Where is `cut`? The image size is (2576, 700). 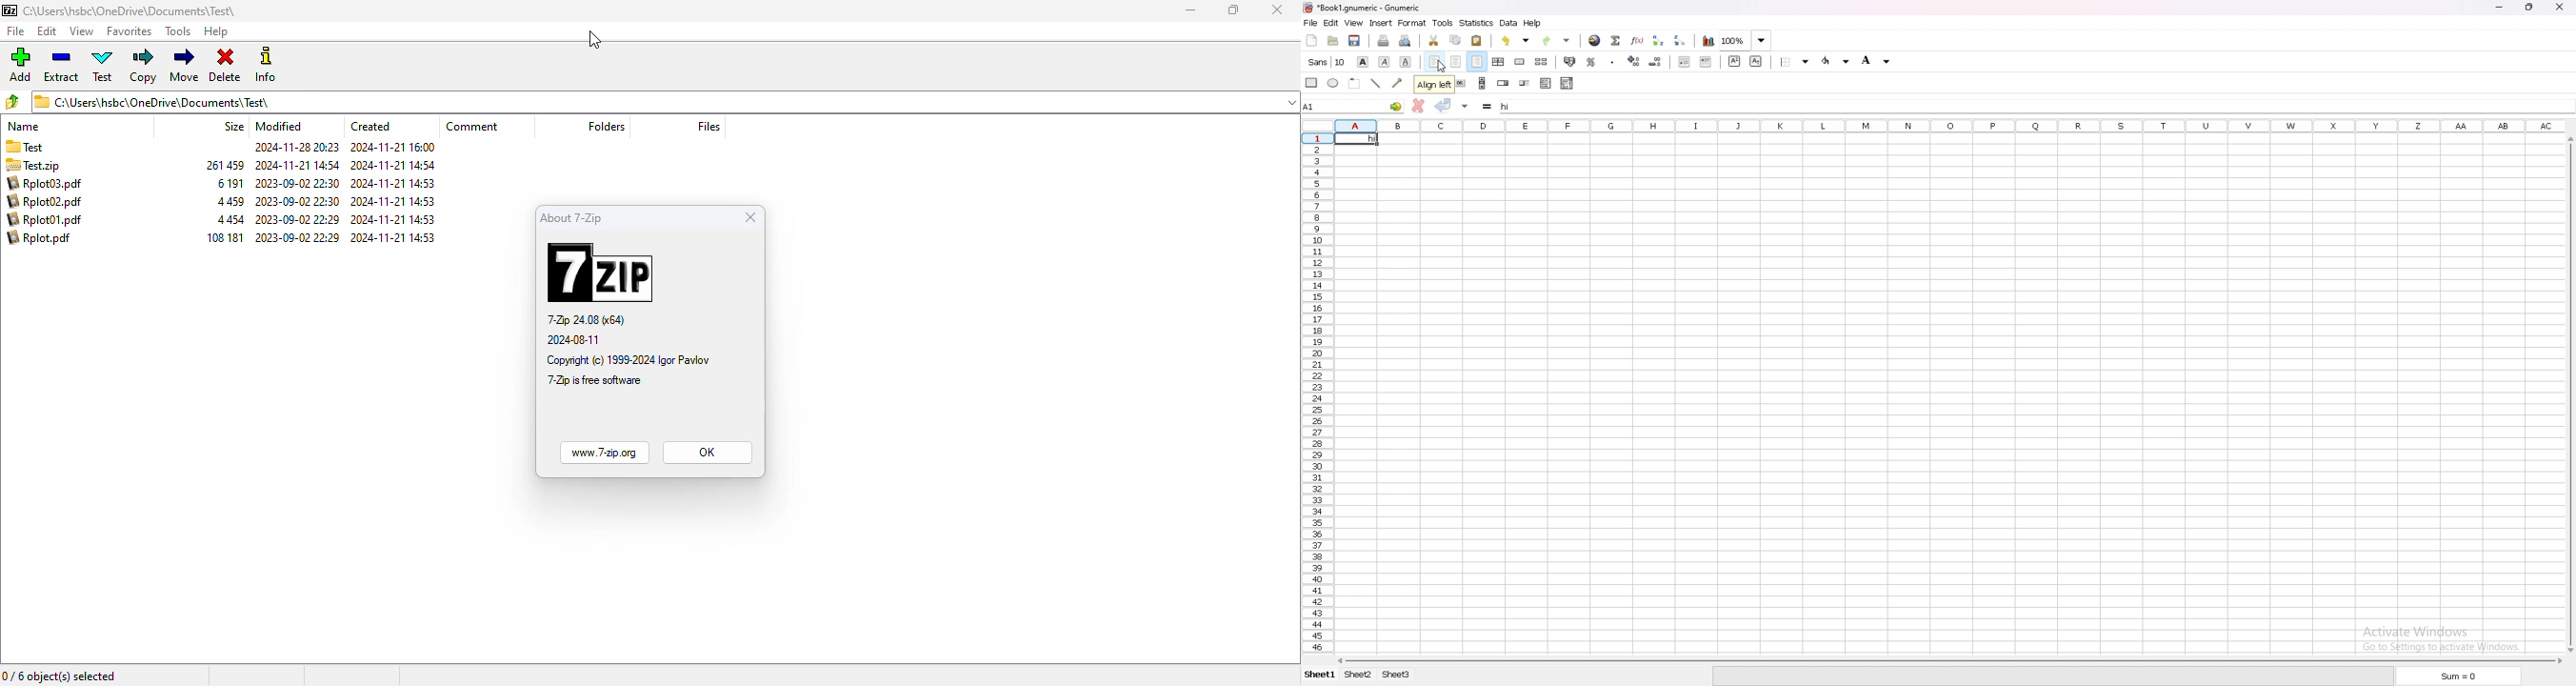
cut is located at coordinates (1434, 41).